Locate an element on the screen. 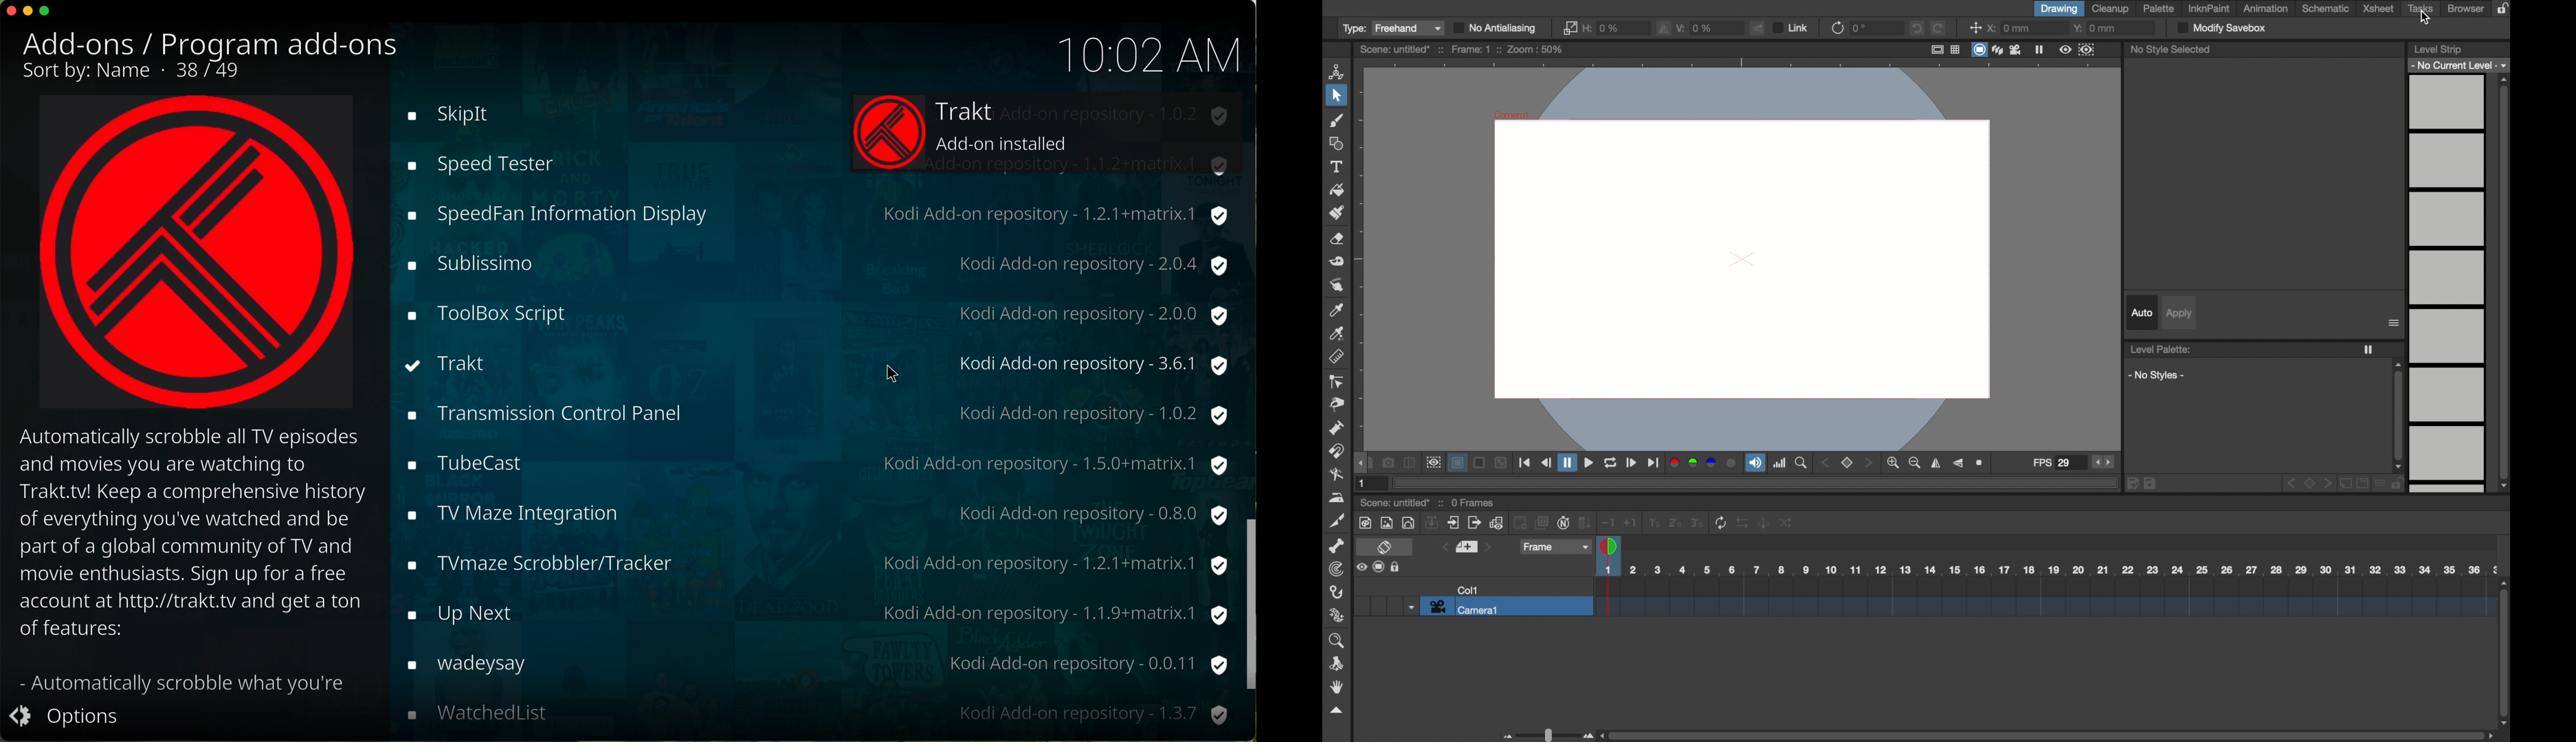 The height and width of the screenshot is (756, 2576). watchedlist is located at coordinates (817, 514).